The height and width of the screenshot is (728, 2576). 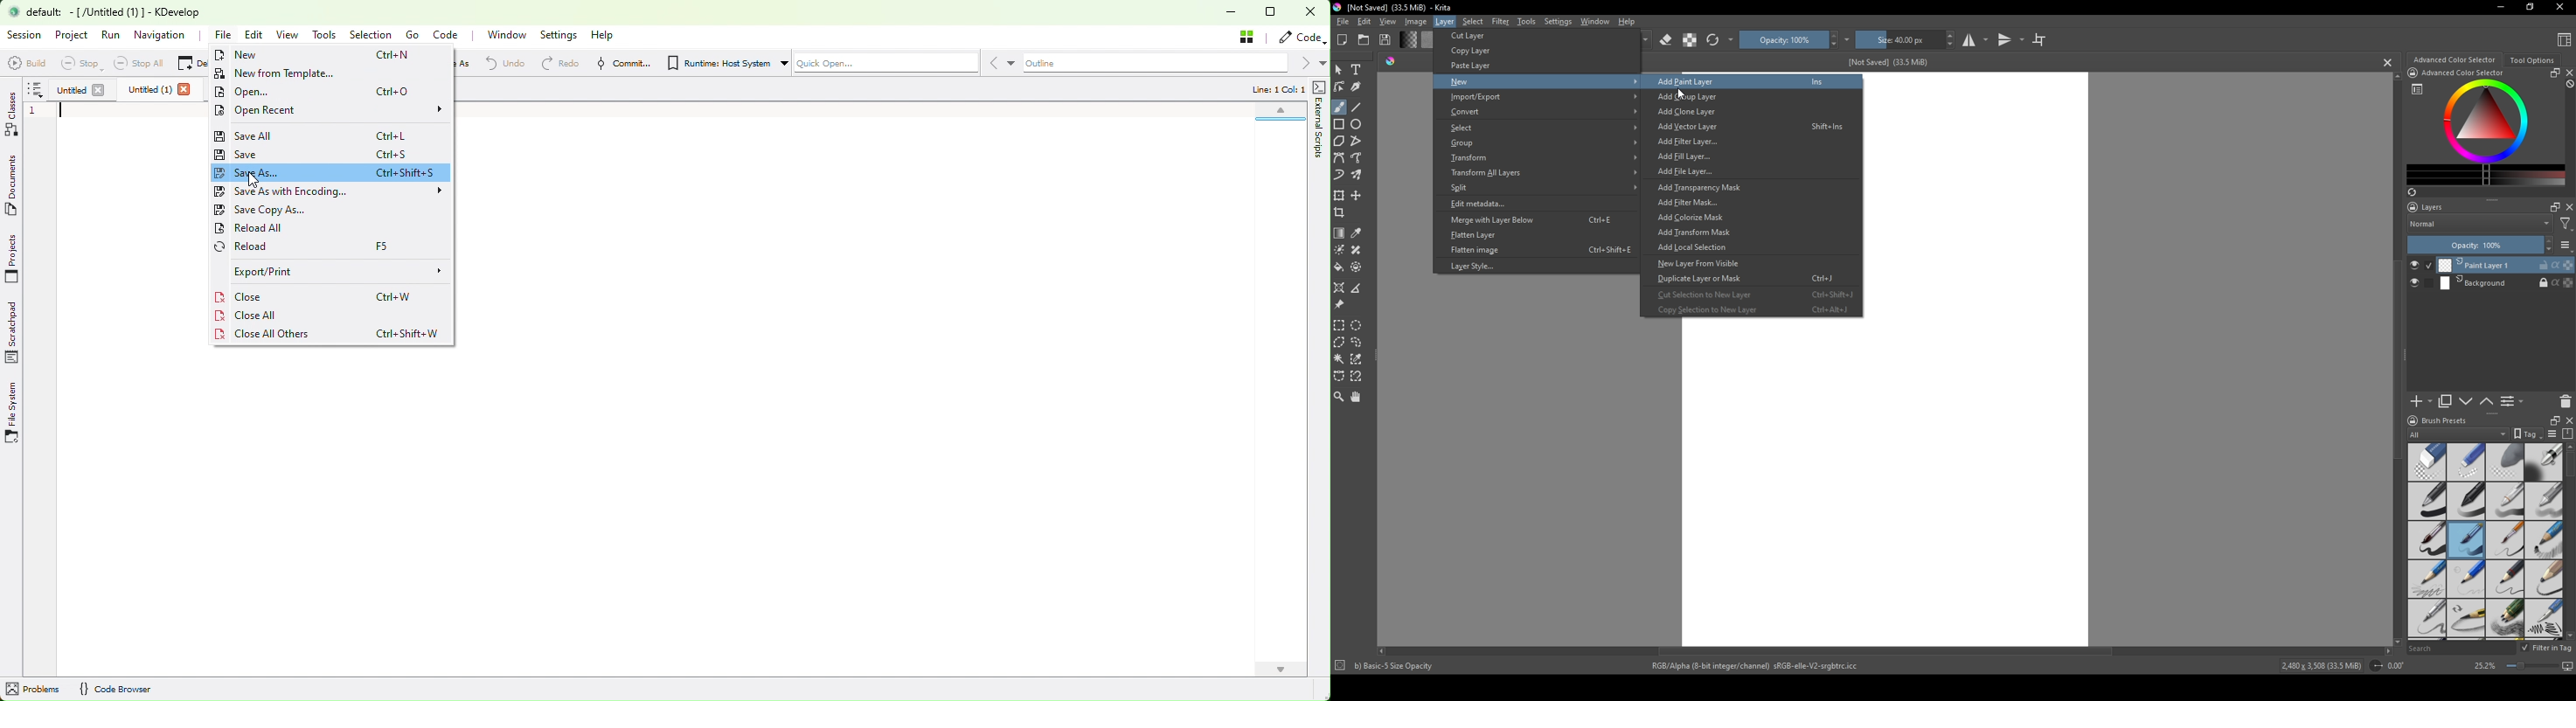 What do you see at coordinates (2565, 39) in the screenshot?
I see `Content` at bounding box center [2565, 39].